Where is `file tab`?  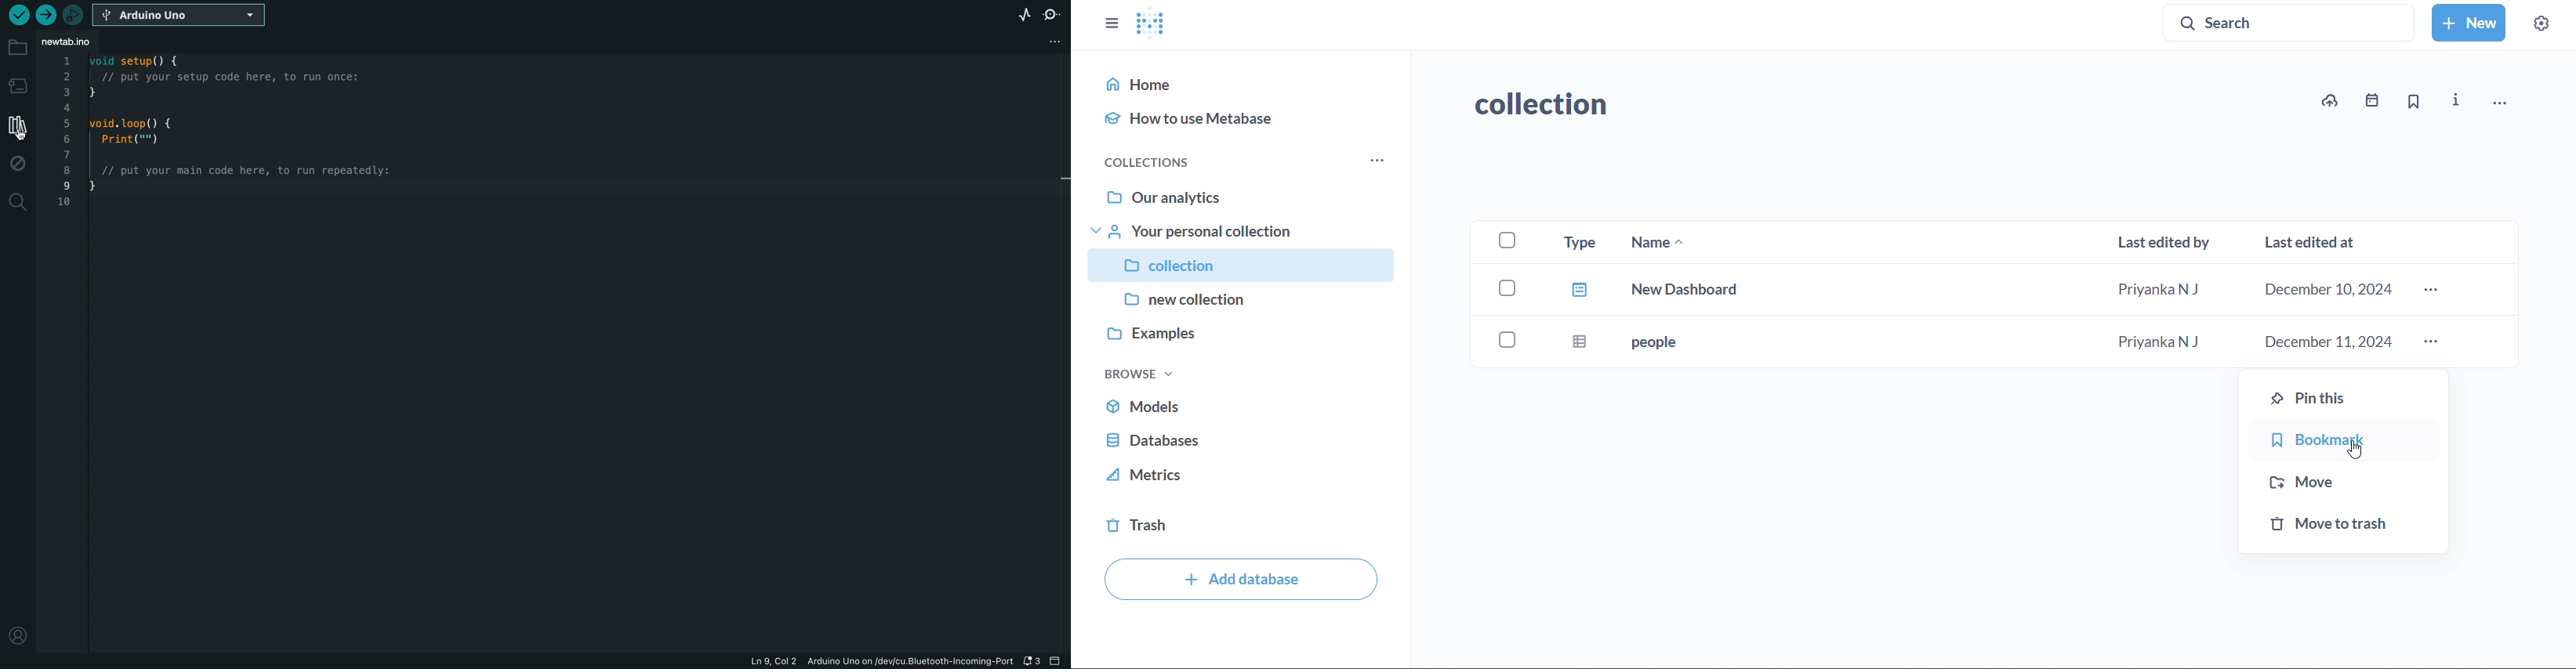 file tab is located at coordinates (81, 41).